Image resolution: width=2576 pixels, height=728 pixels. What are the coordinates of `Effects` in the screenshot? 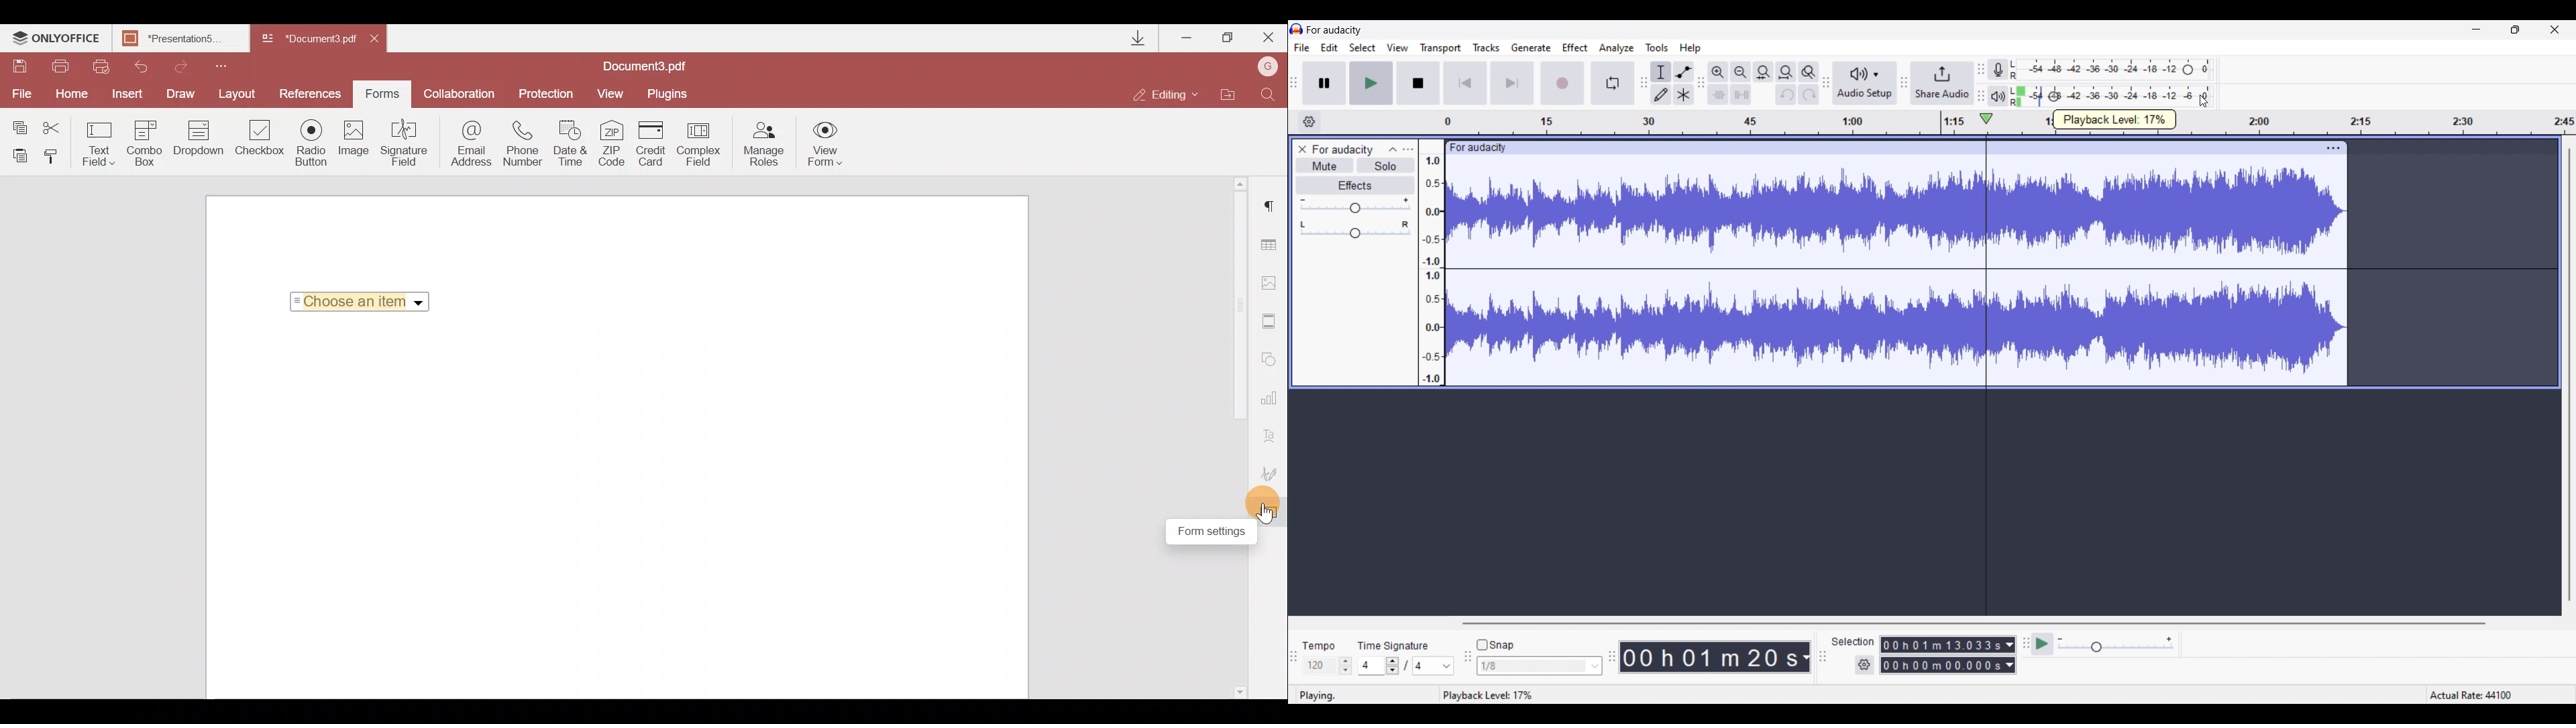 It's located at (1355, 185).